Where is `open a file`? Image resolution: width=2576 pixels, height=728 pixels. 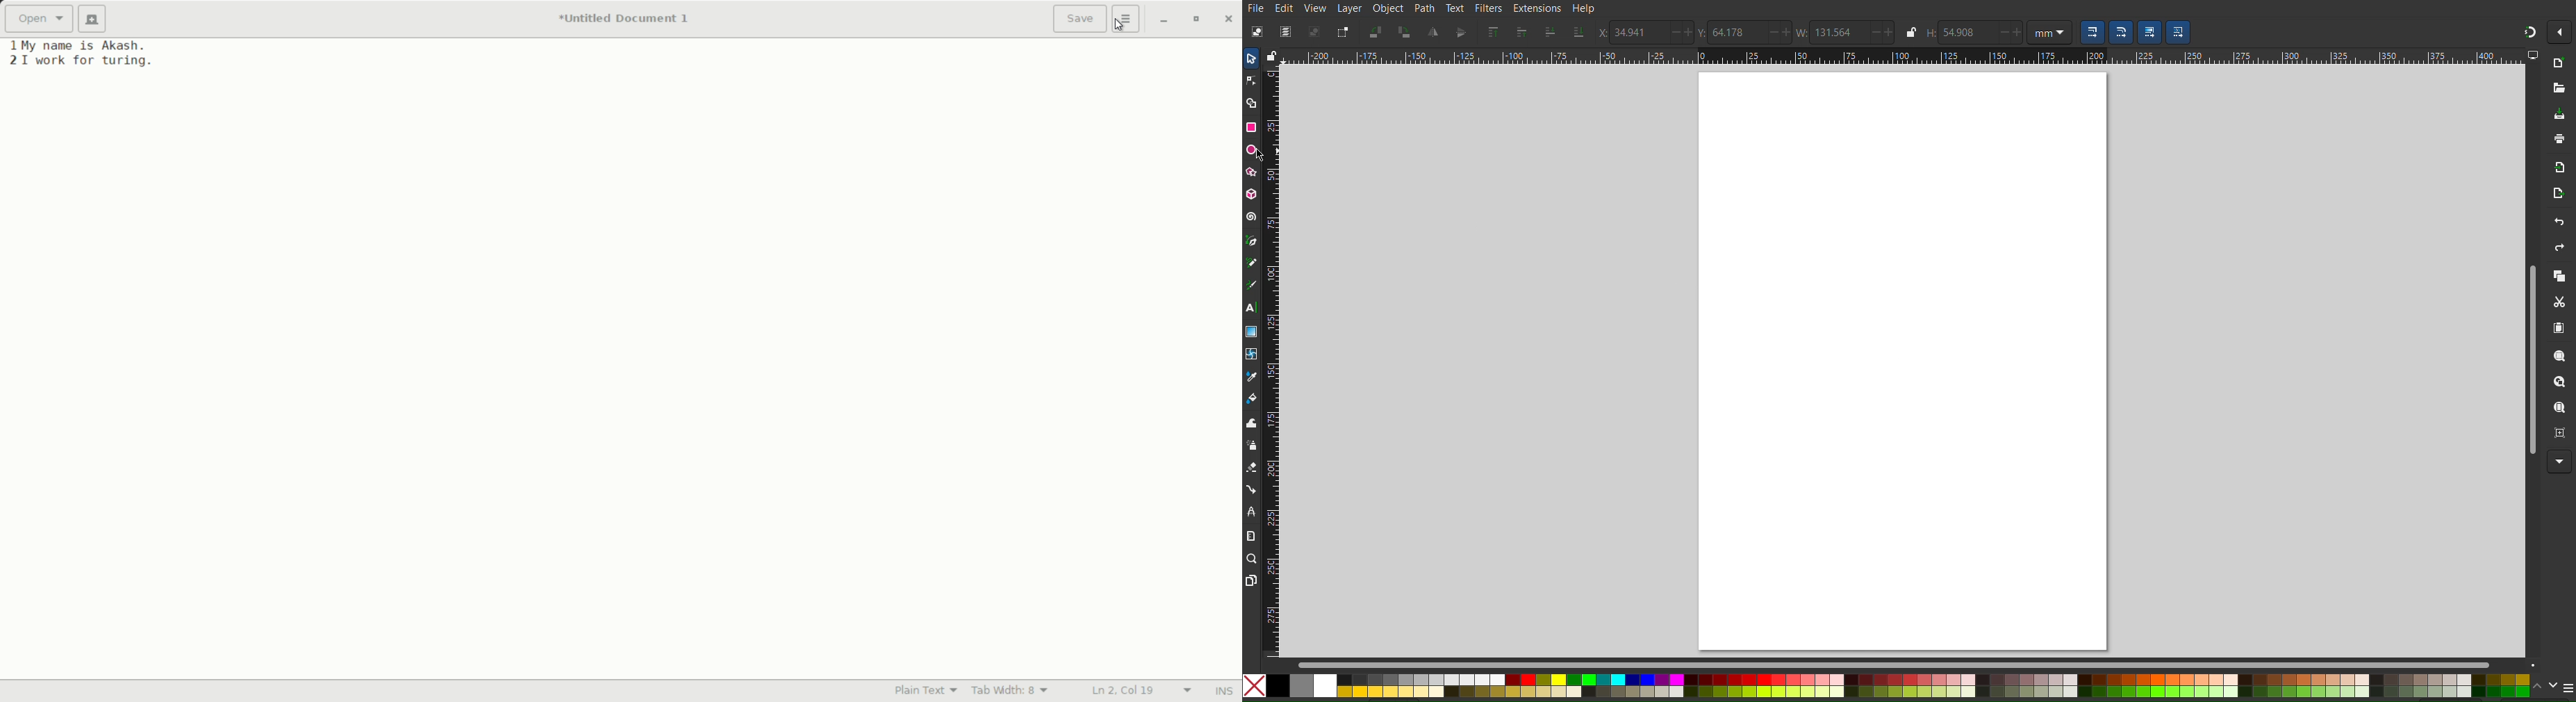 open a file is located at coordinates (42, 20).